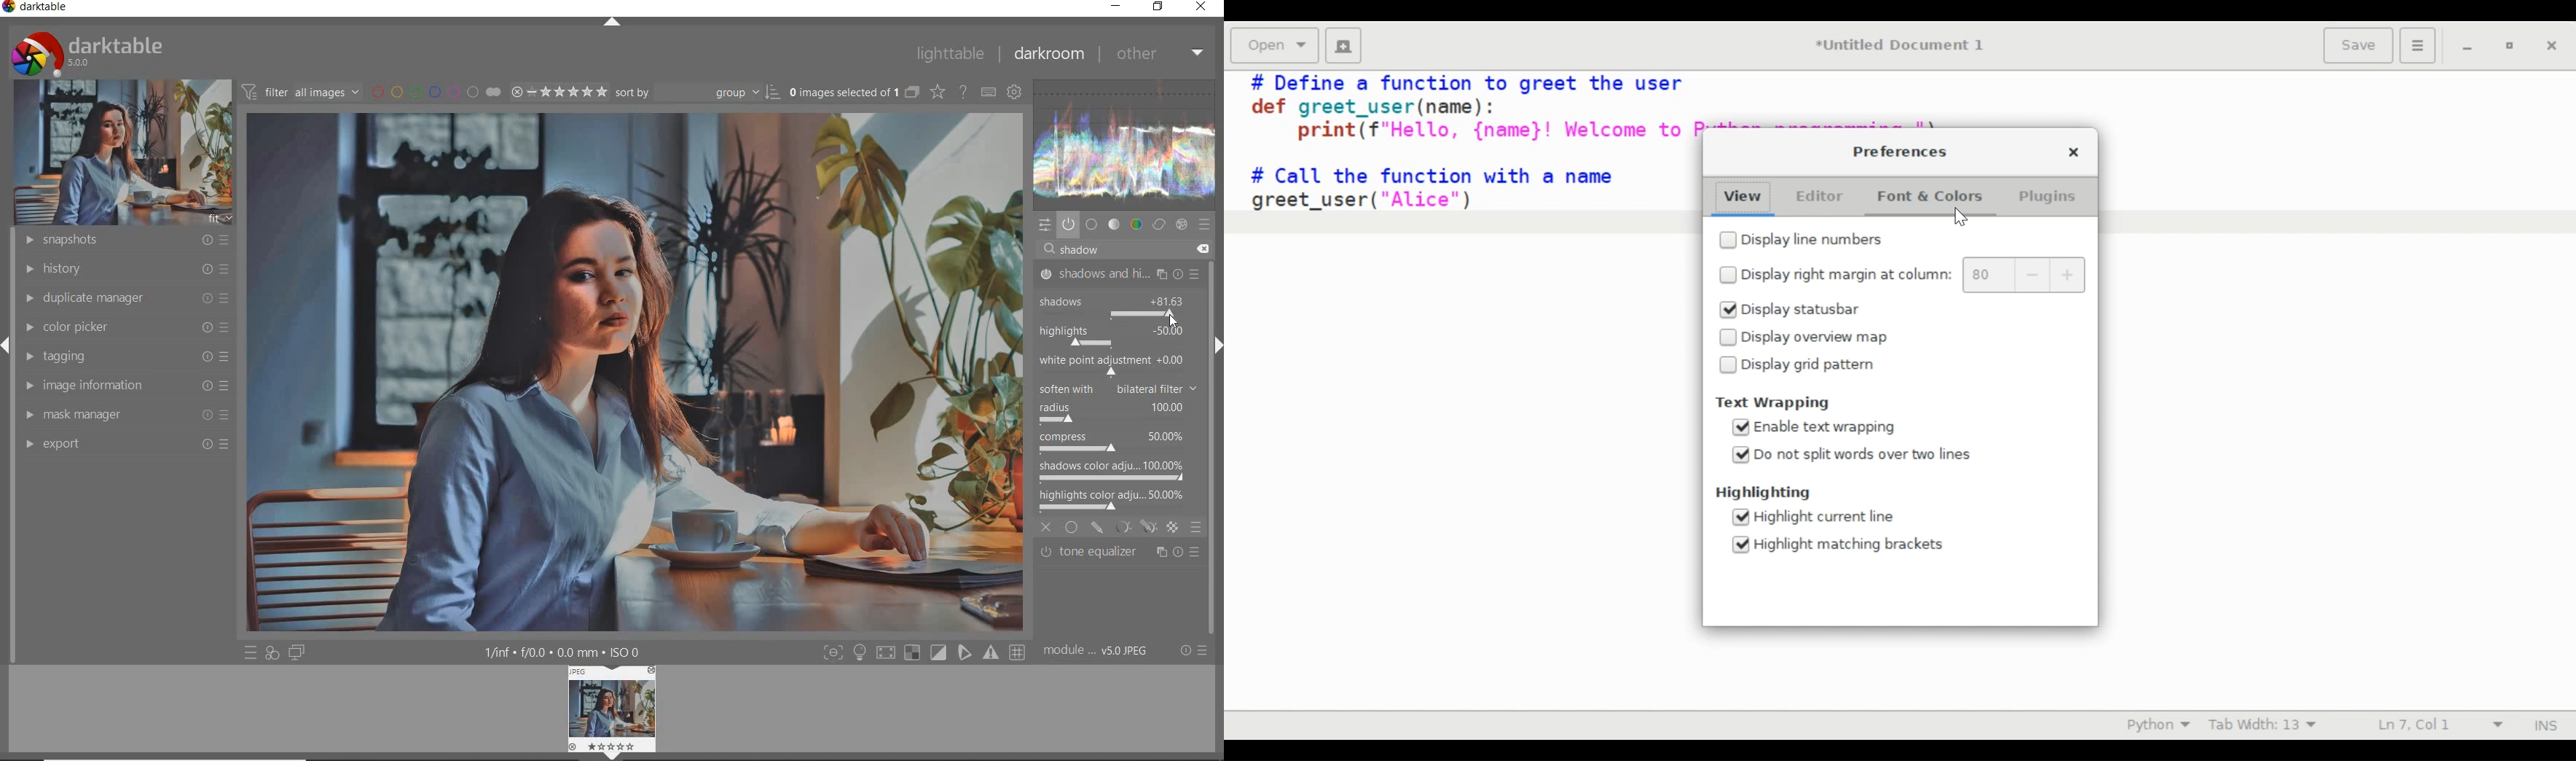 This screenshot has width=2576, height=784. Describe the element at coordinates (949, 55) in the screenshot. I see `lighttable` at that location.